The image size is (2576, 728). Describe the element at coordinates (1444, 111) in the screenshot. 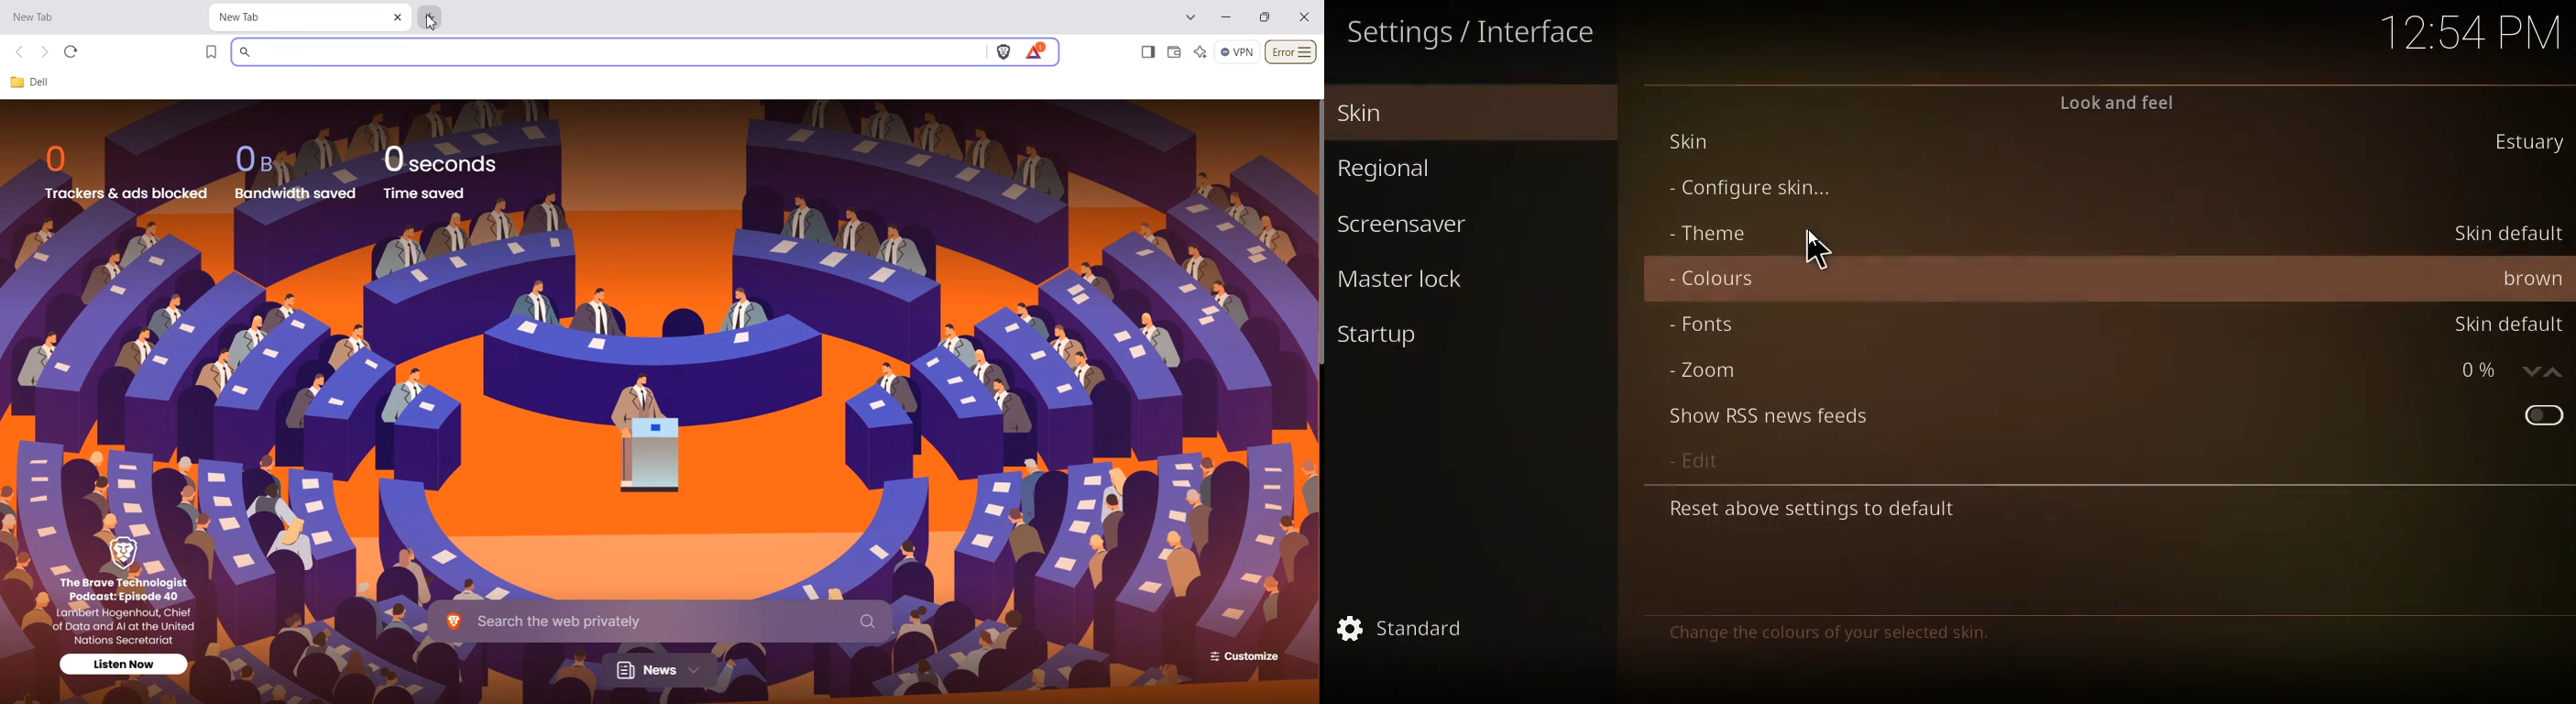

I see `skin` at that location.